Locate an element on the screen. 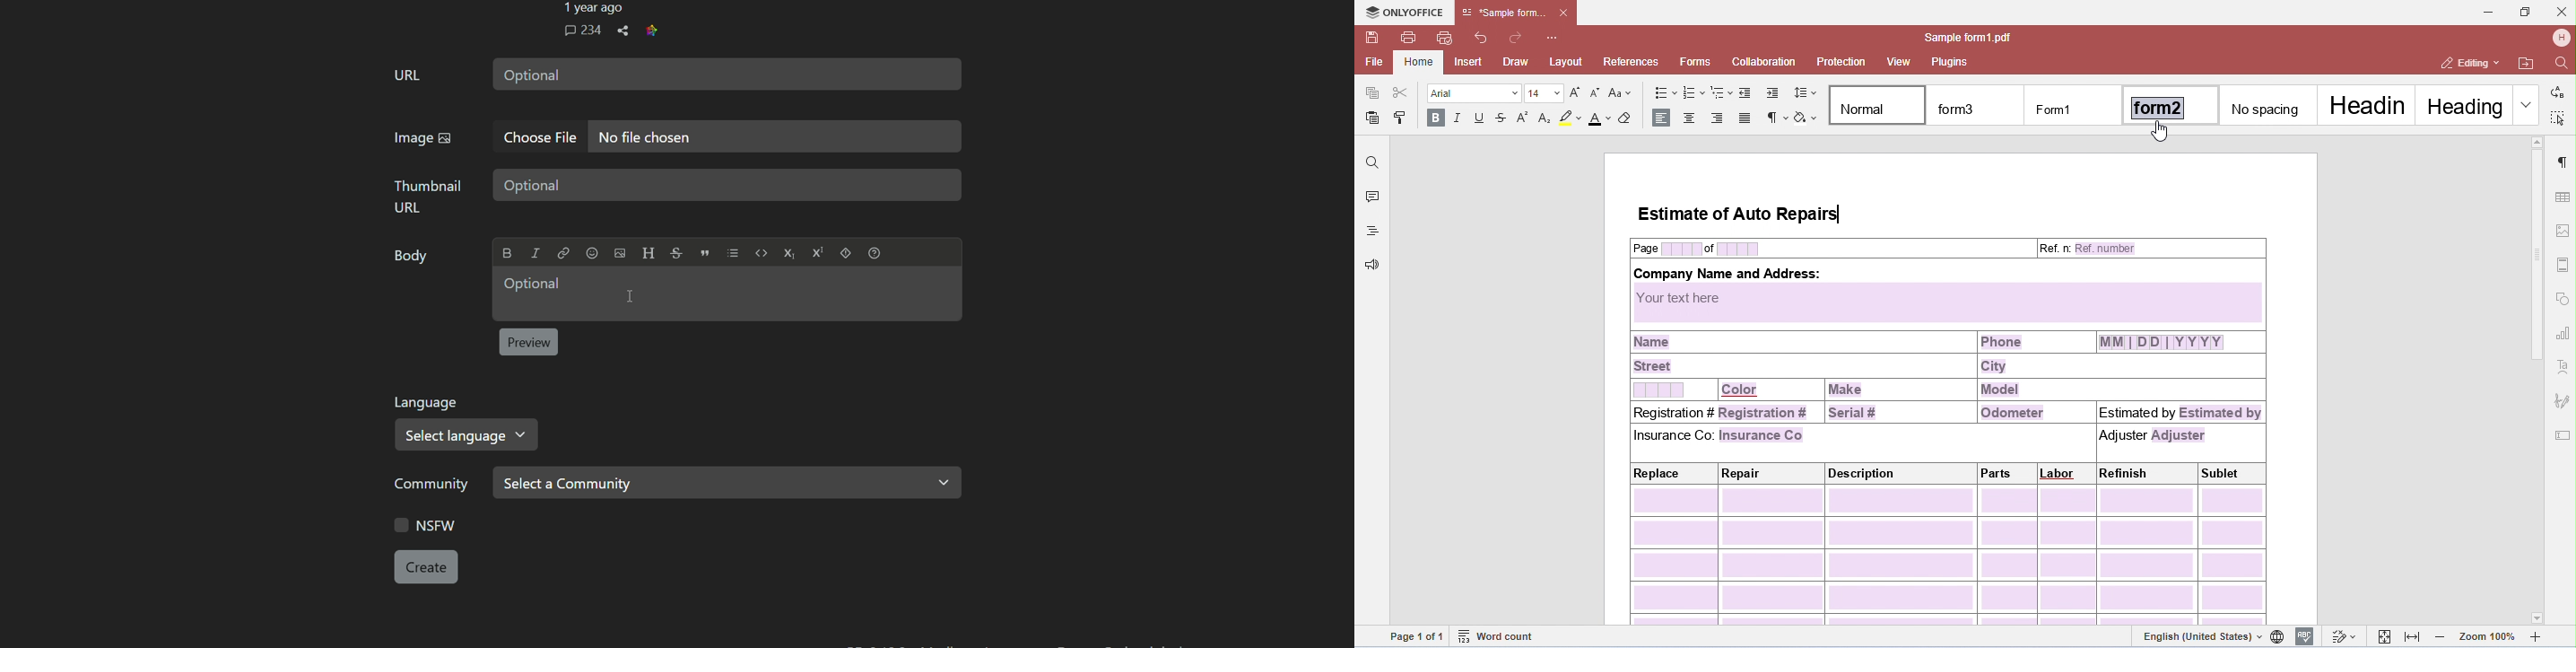 This screenshot has height=672, width=2576. Formatting help is located at coordinates (875, 252).